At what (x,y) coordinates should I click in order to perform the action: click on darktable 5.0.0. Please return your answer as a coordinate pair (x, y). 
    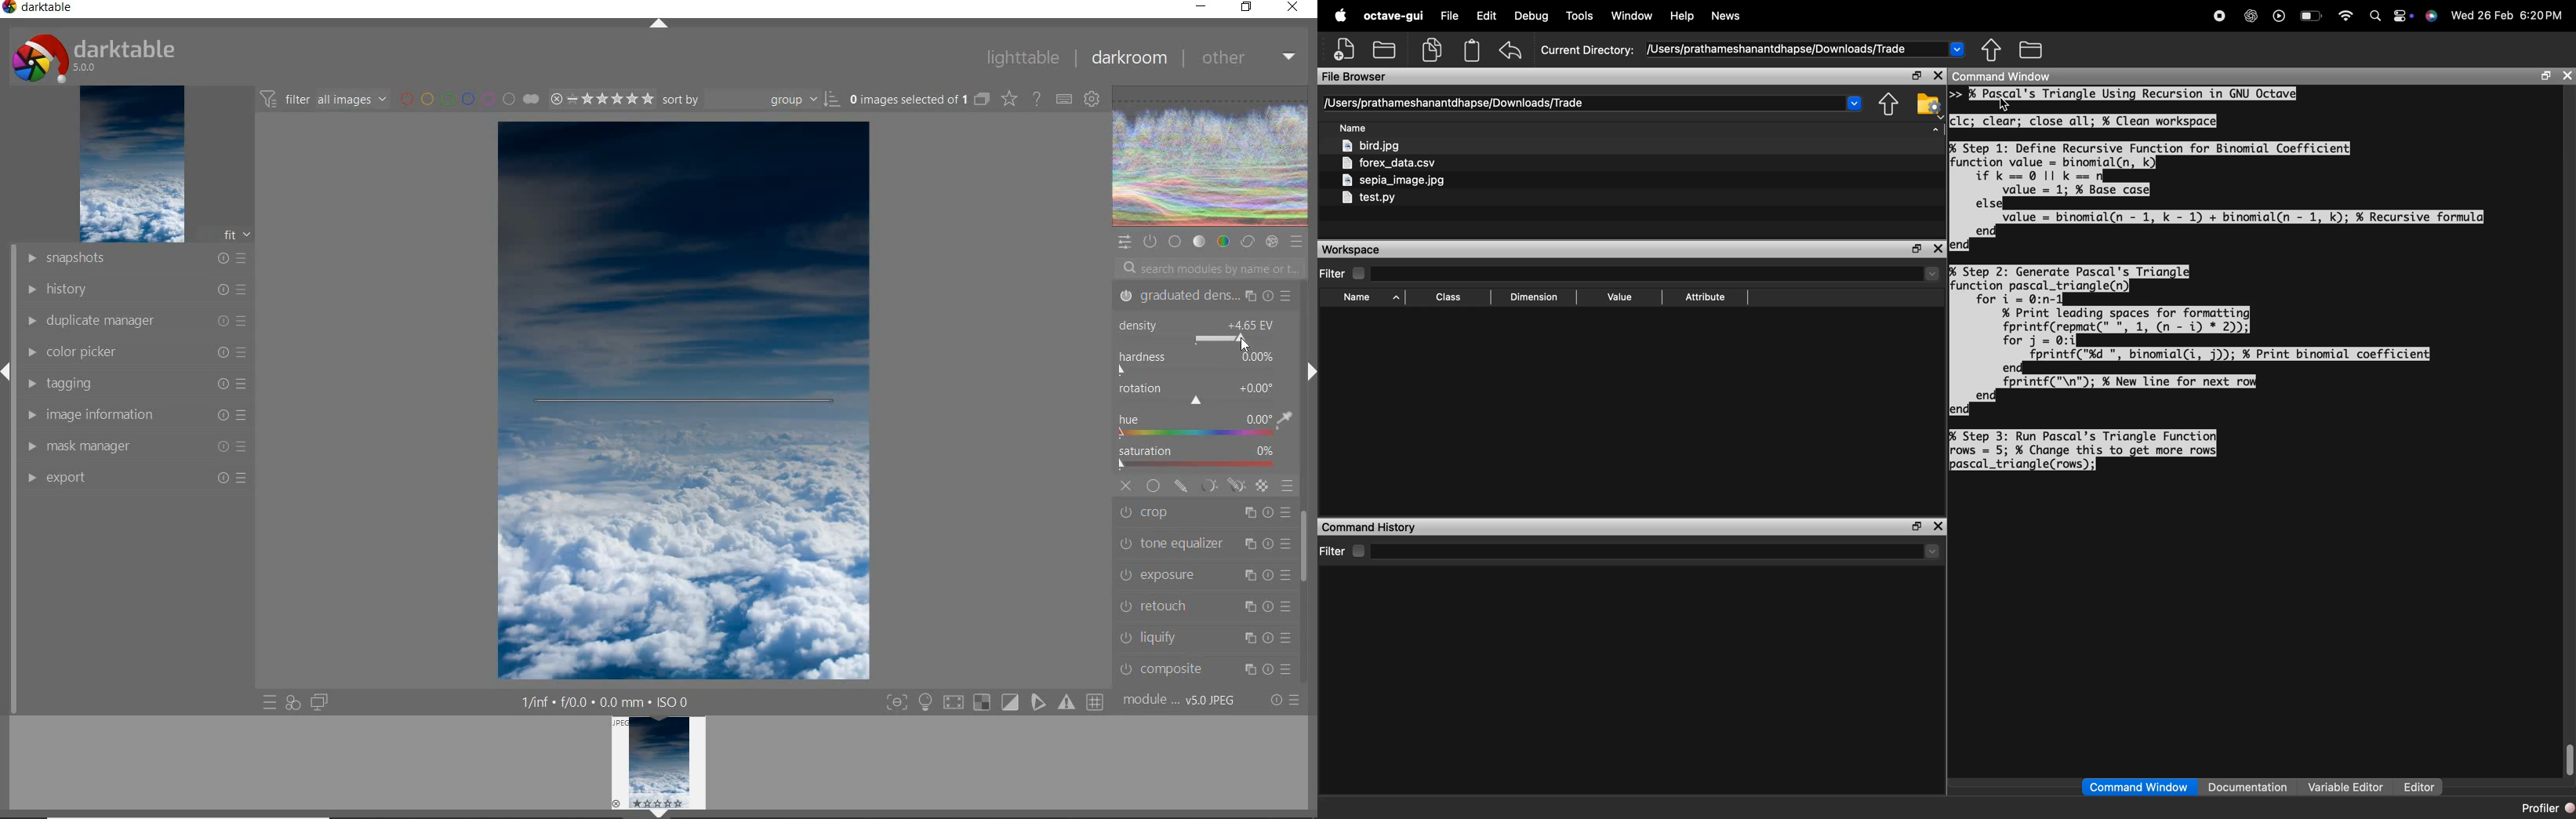
    Looking at the image, I should click on (90, 55).